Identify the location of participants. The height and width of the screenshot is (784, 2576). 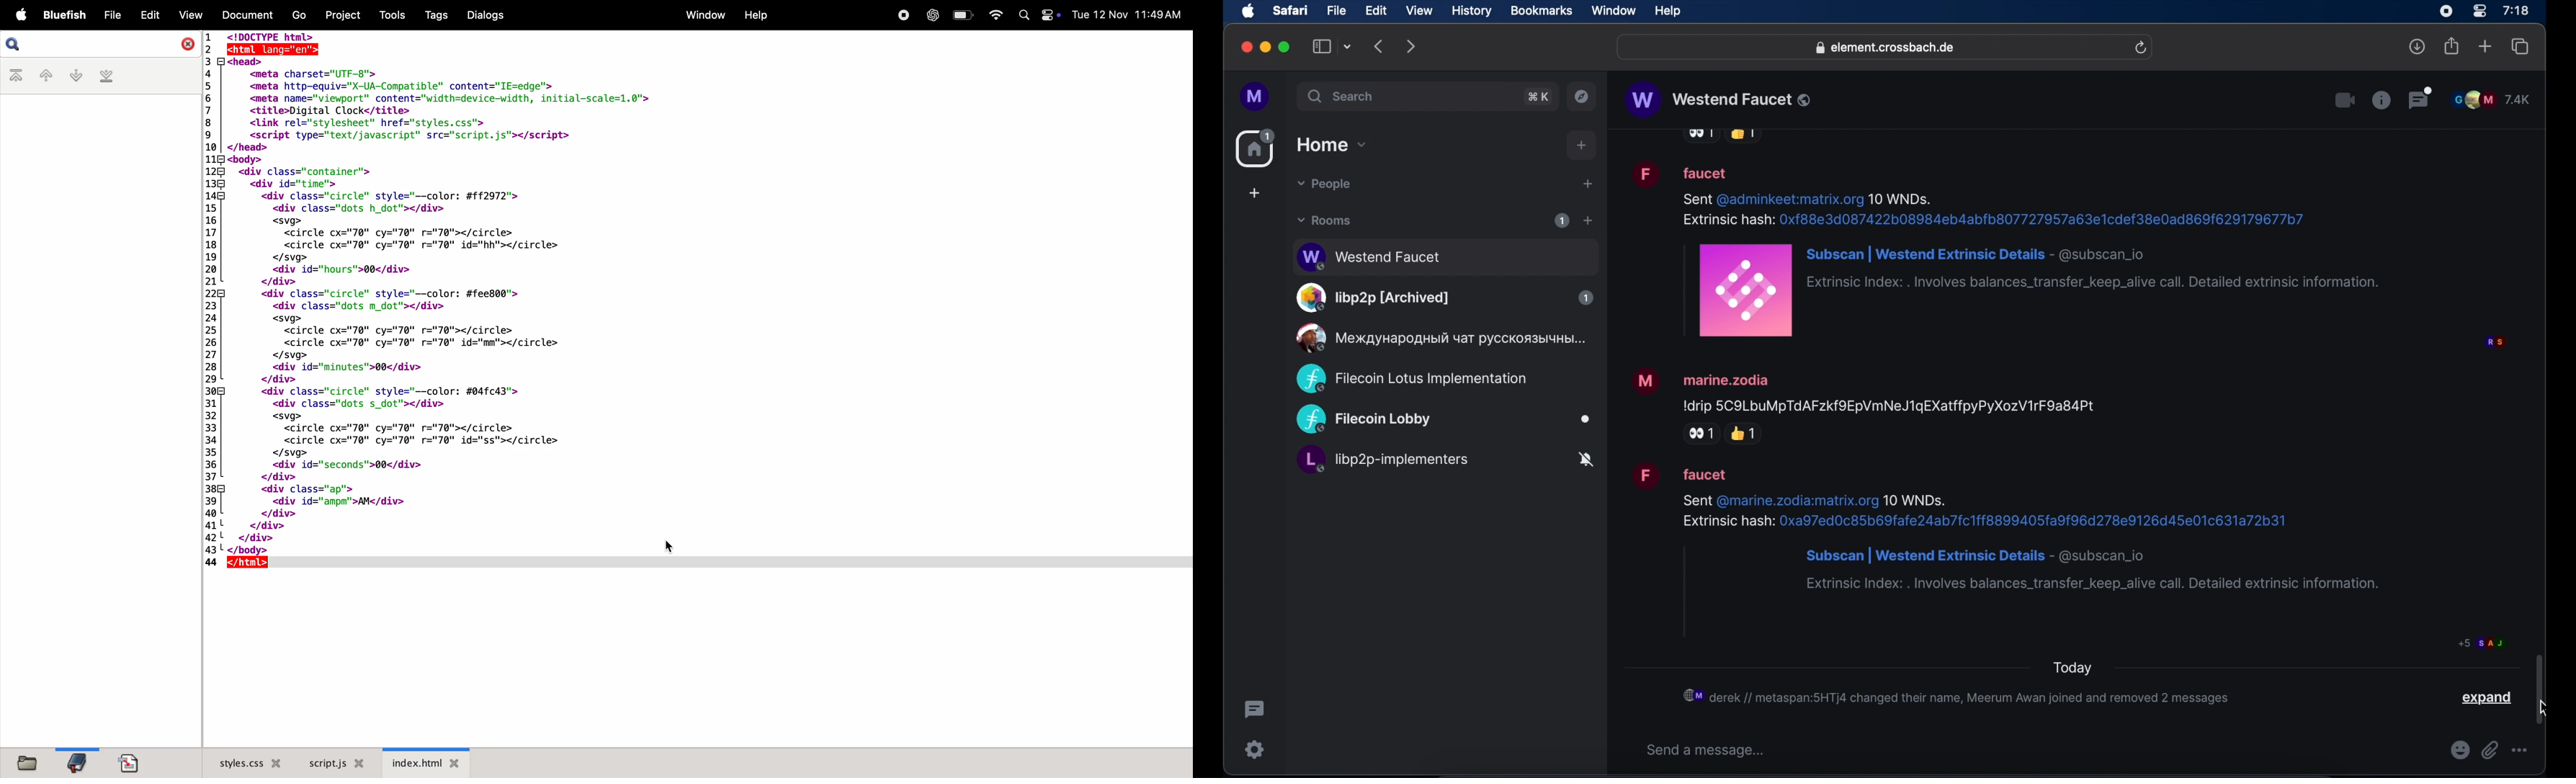
(2490, 99).